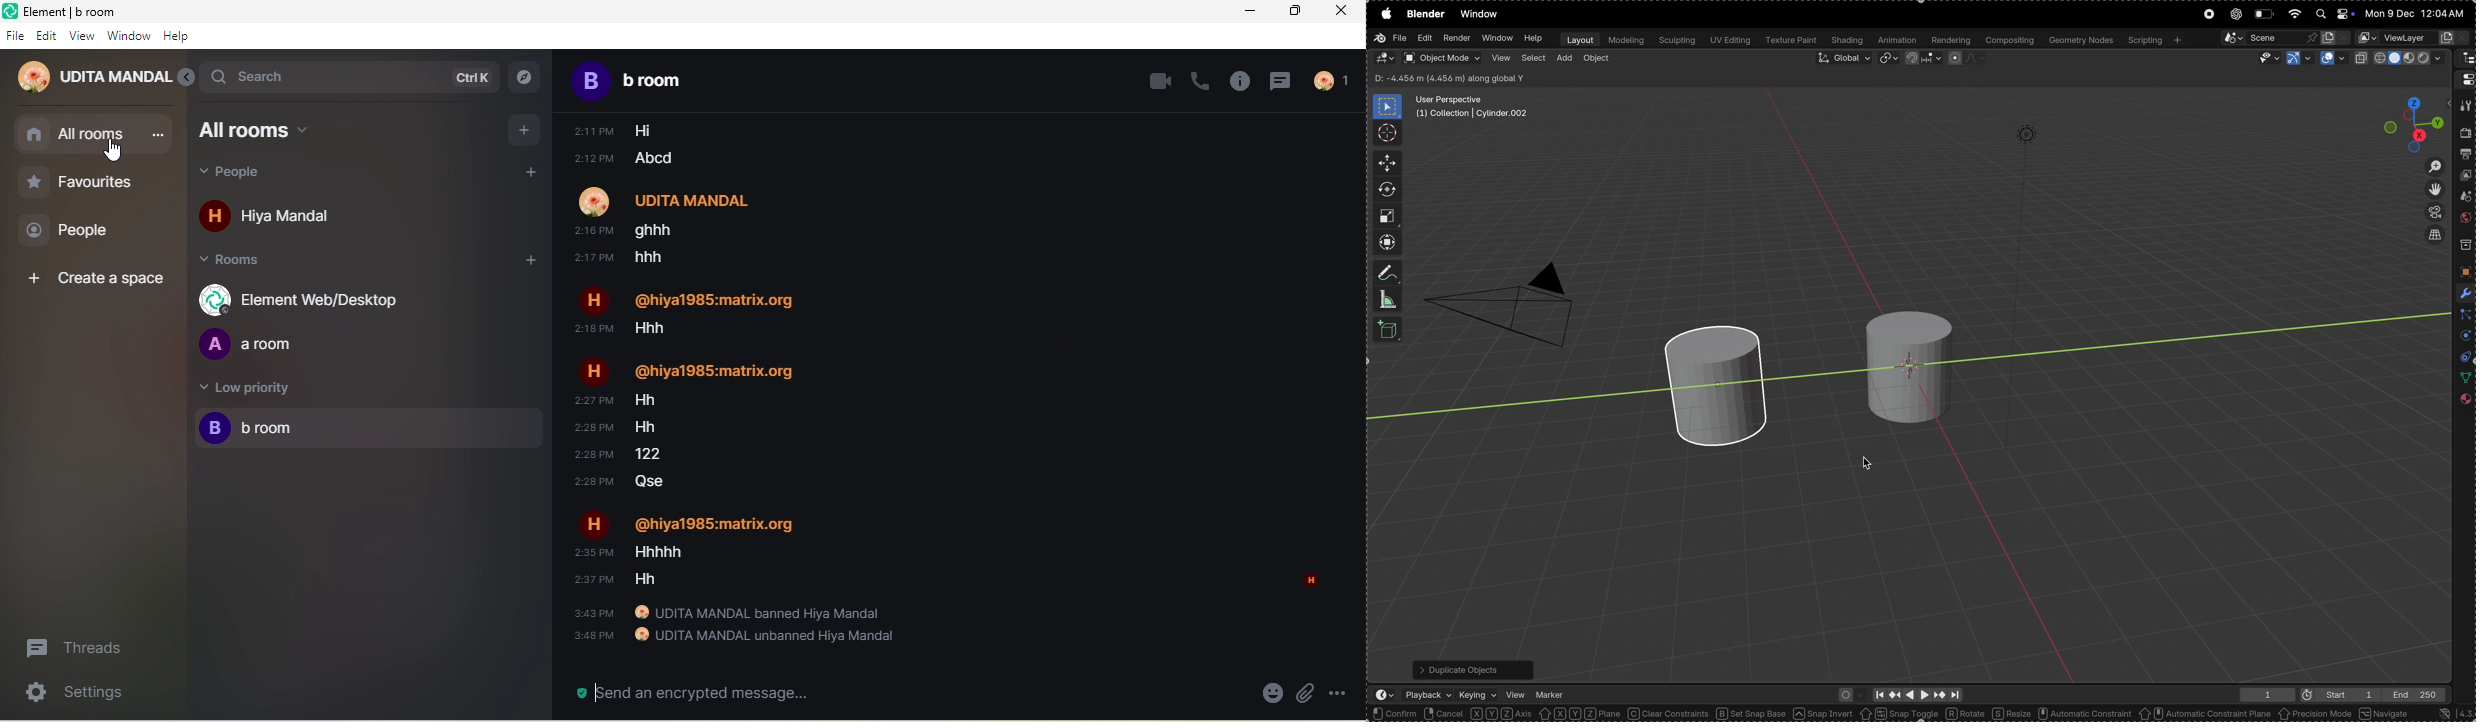 The width and height of the screenshot is (2492, 728). What do you see at coordinates (179, 37) in the screenshot?
I see `help` at bounding box center [179, 37].